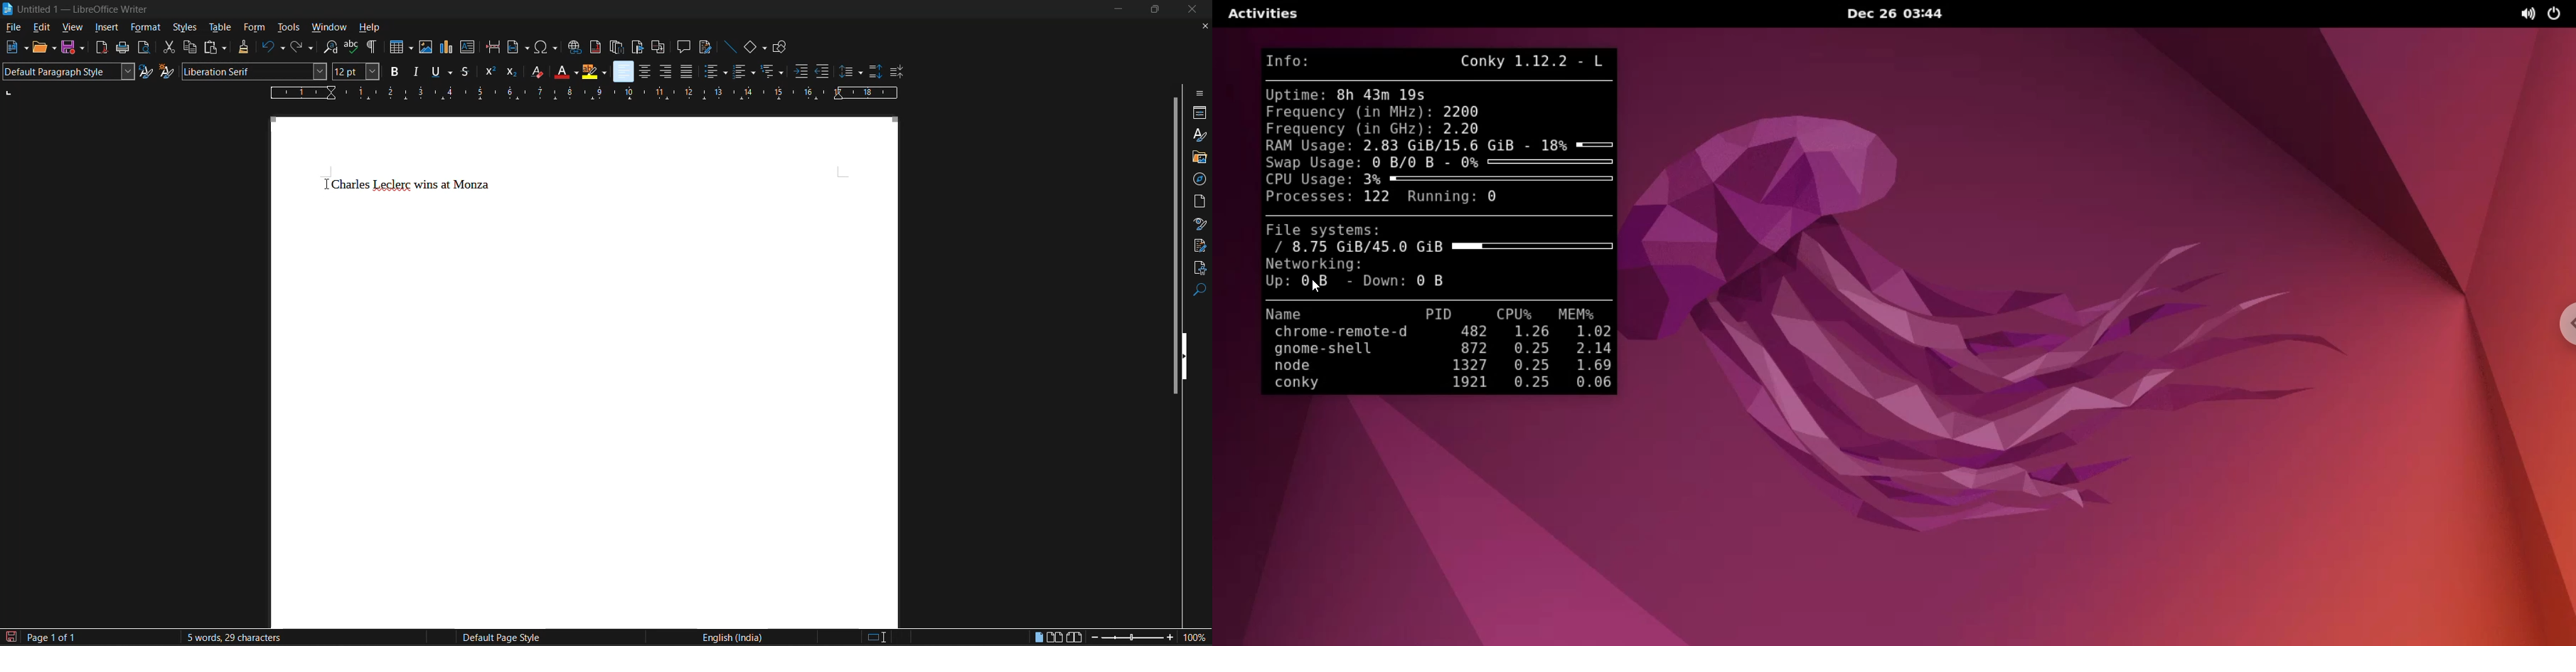 The width and height of the screenshot is (2576, 672). Describe the element at coordinates (684, 47) in the screenshot. I see `insert comments` at that location.